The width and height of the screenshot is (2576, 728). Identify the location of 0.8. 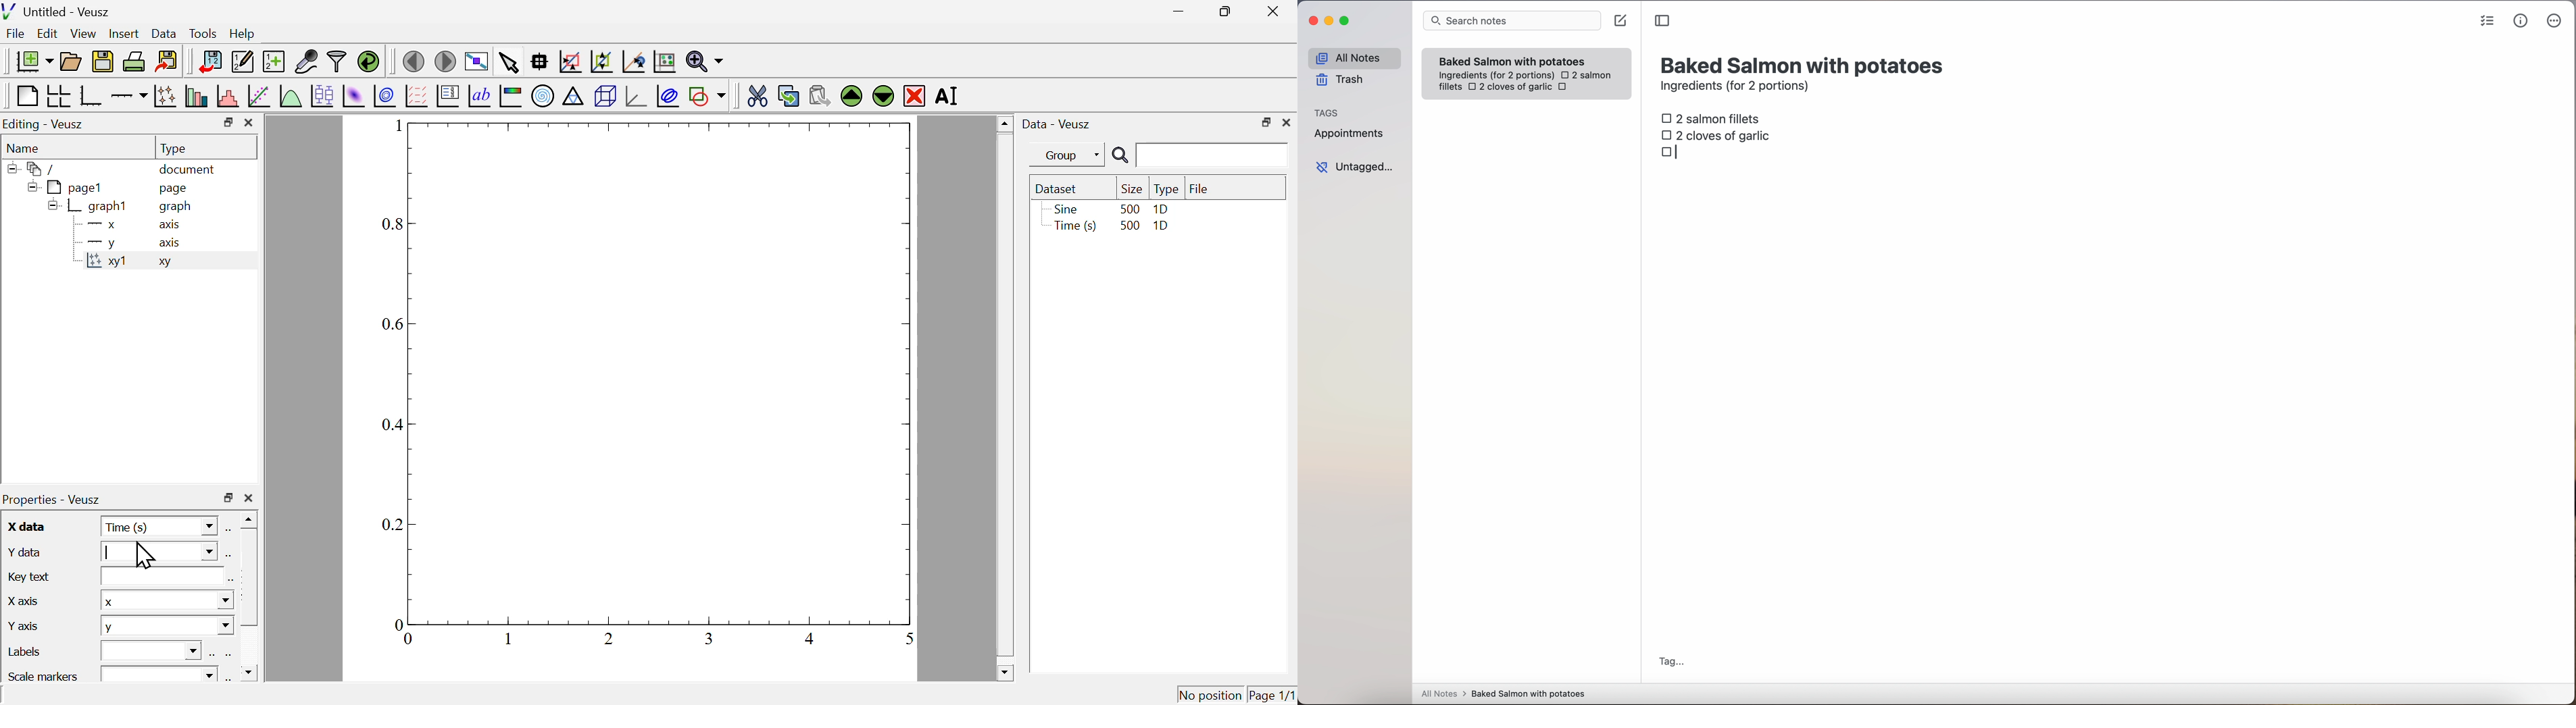
(395, 225).